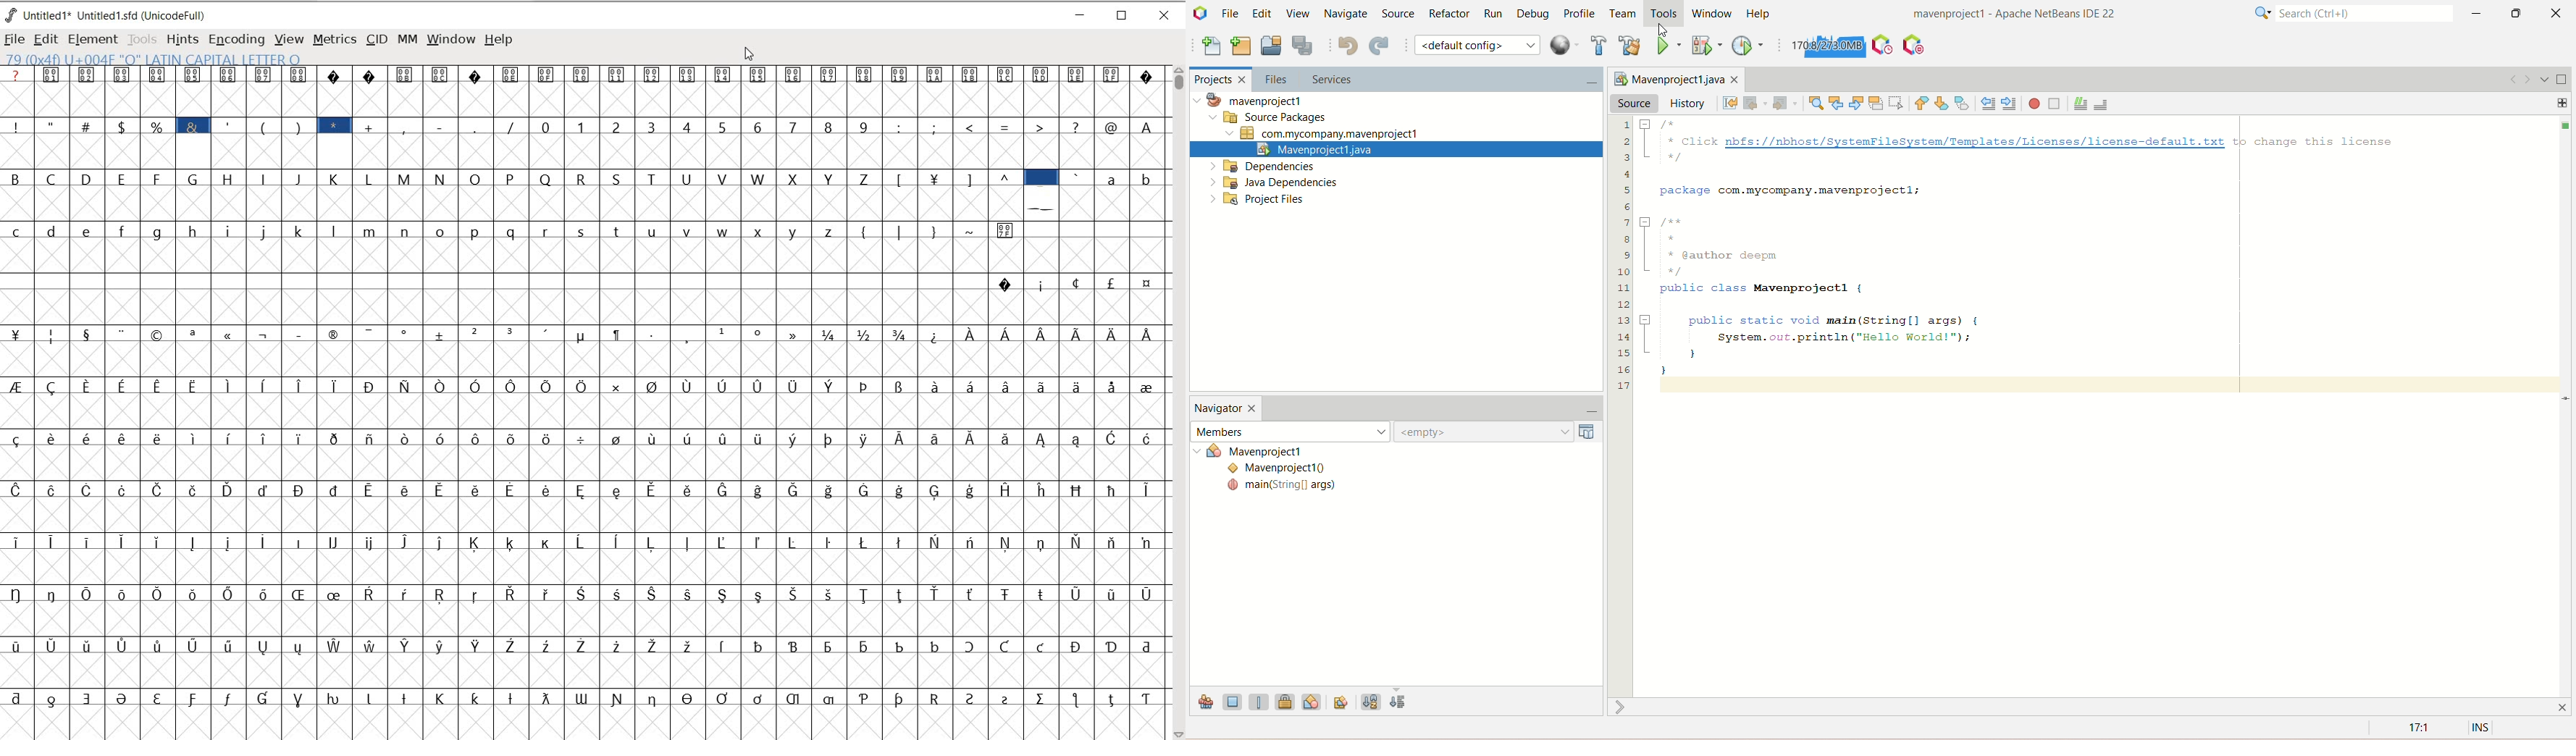  Describe the element at coordinates (377, 40) in the screenshot. I see `CID` at that location.